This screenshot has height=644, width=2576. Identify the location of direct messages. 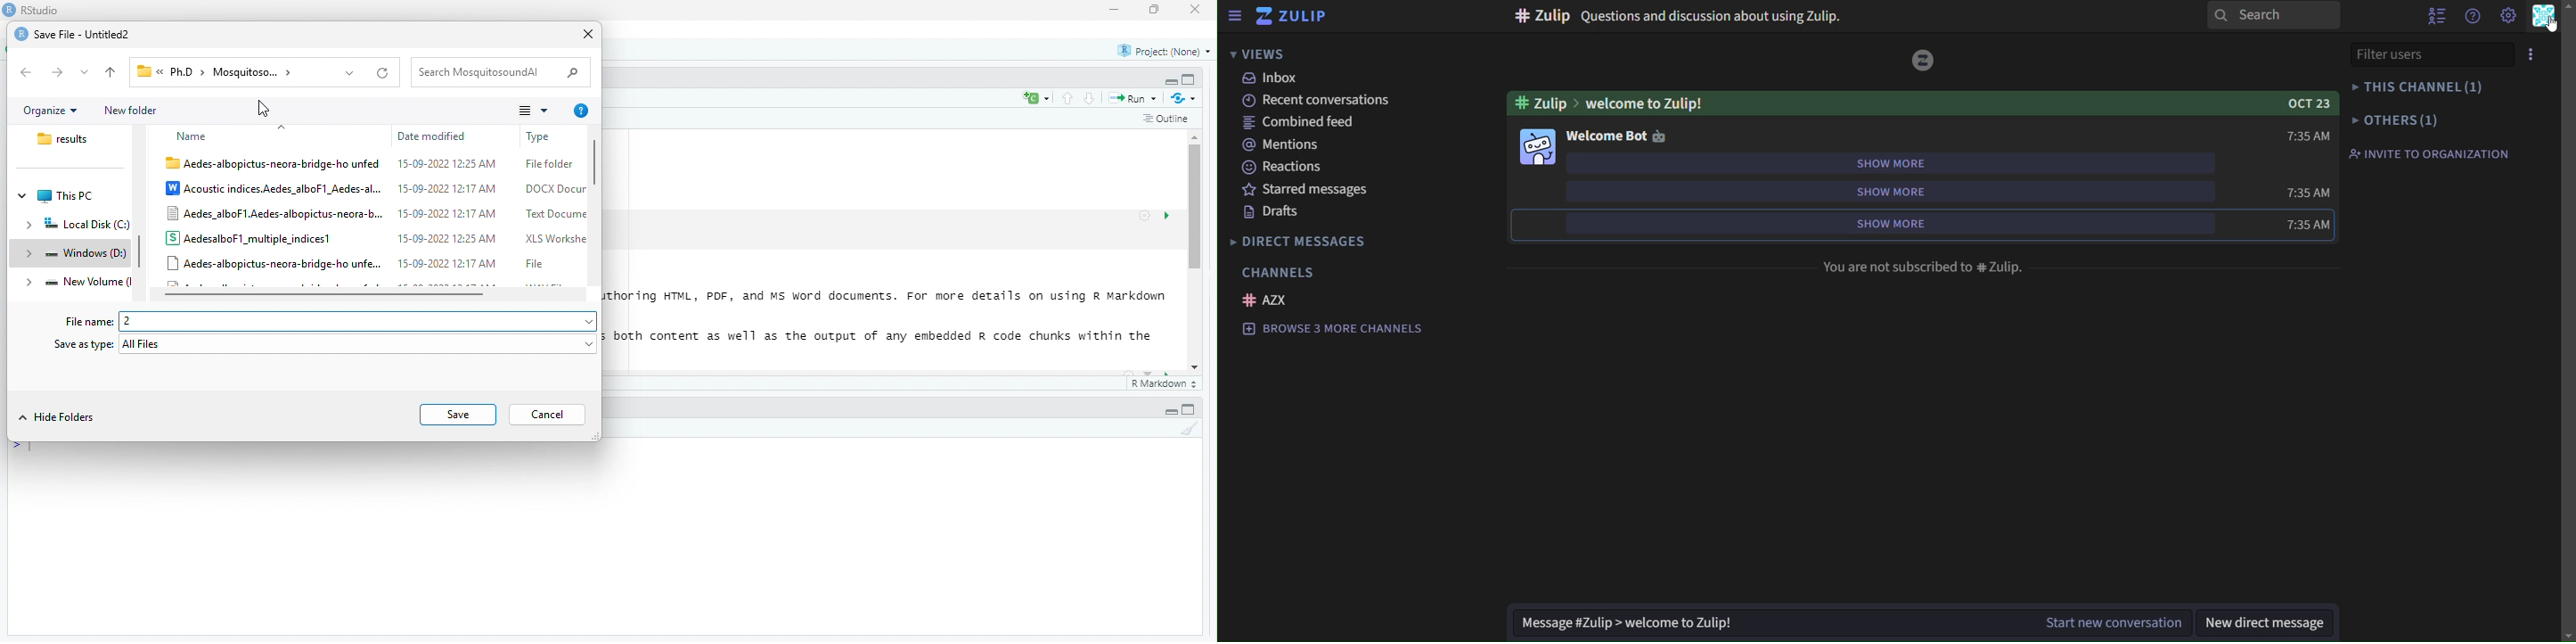
(1312, 241).